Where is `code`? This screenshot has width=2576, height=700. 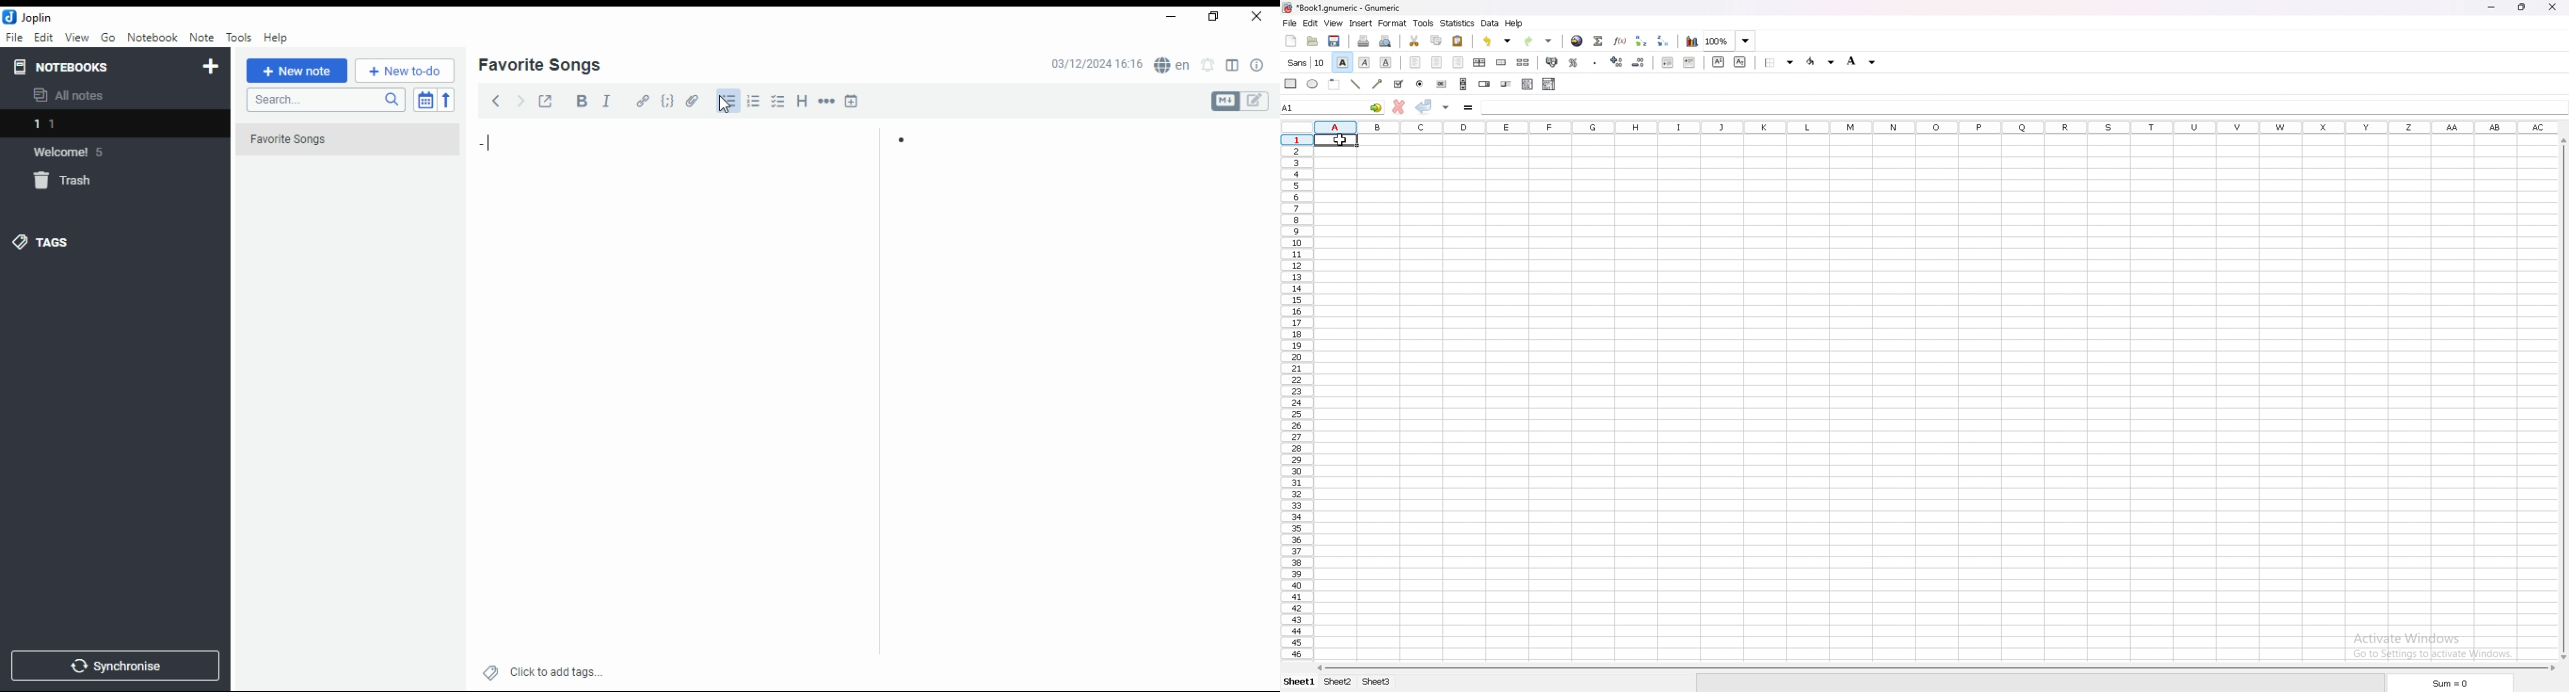 code is located at coordinates (667, 101).